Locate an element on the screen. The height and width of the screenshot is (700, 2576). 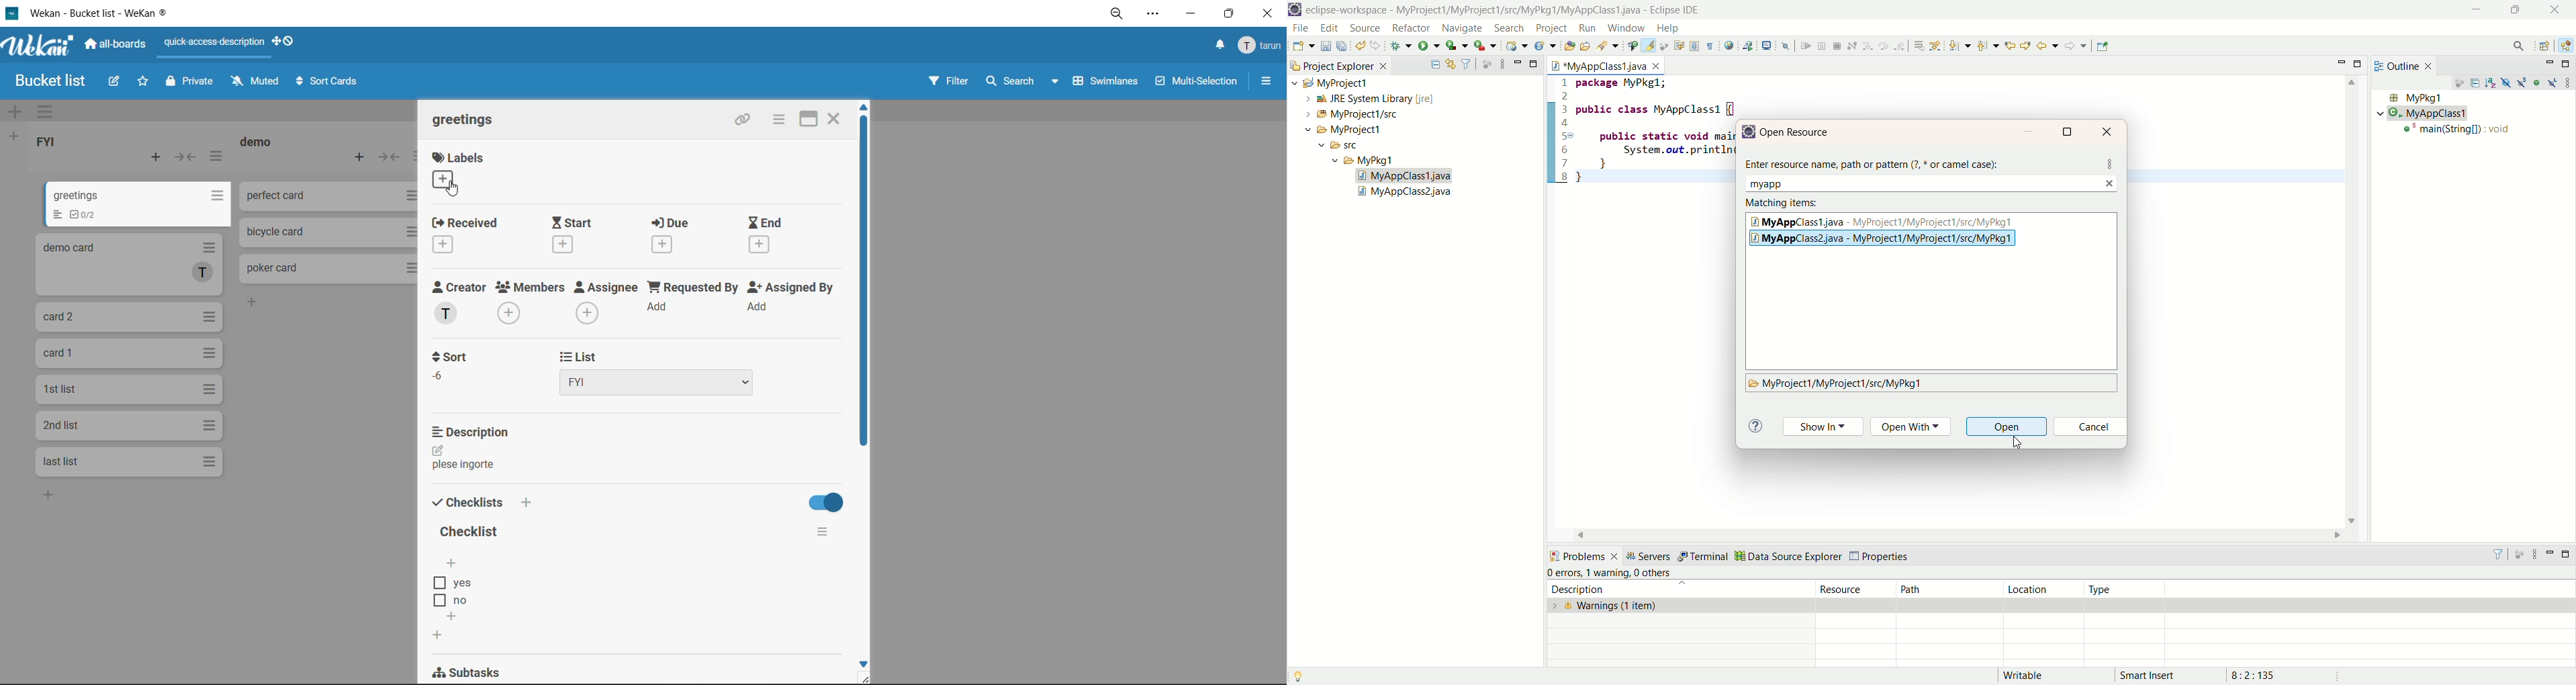
title is located at coordinates (470, 532).